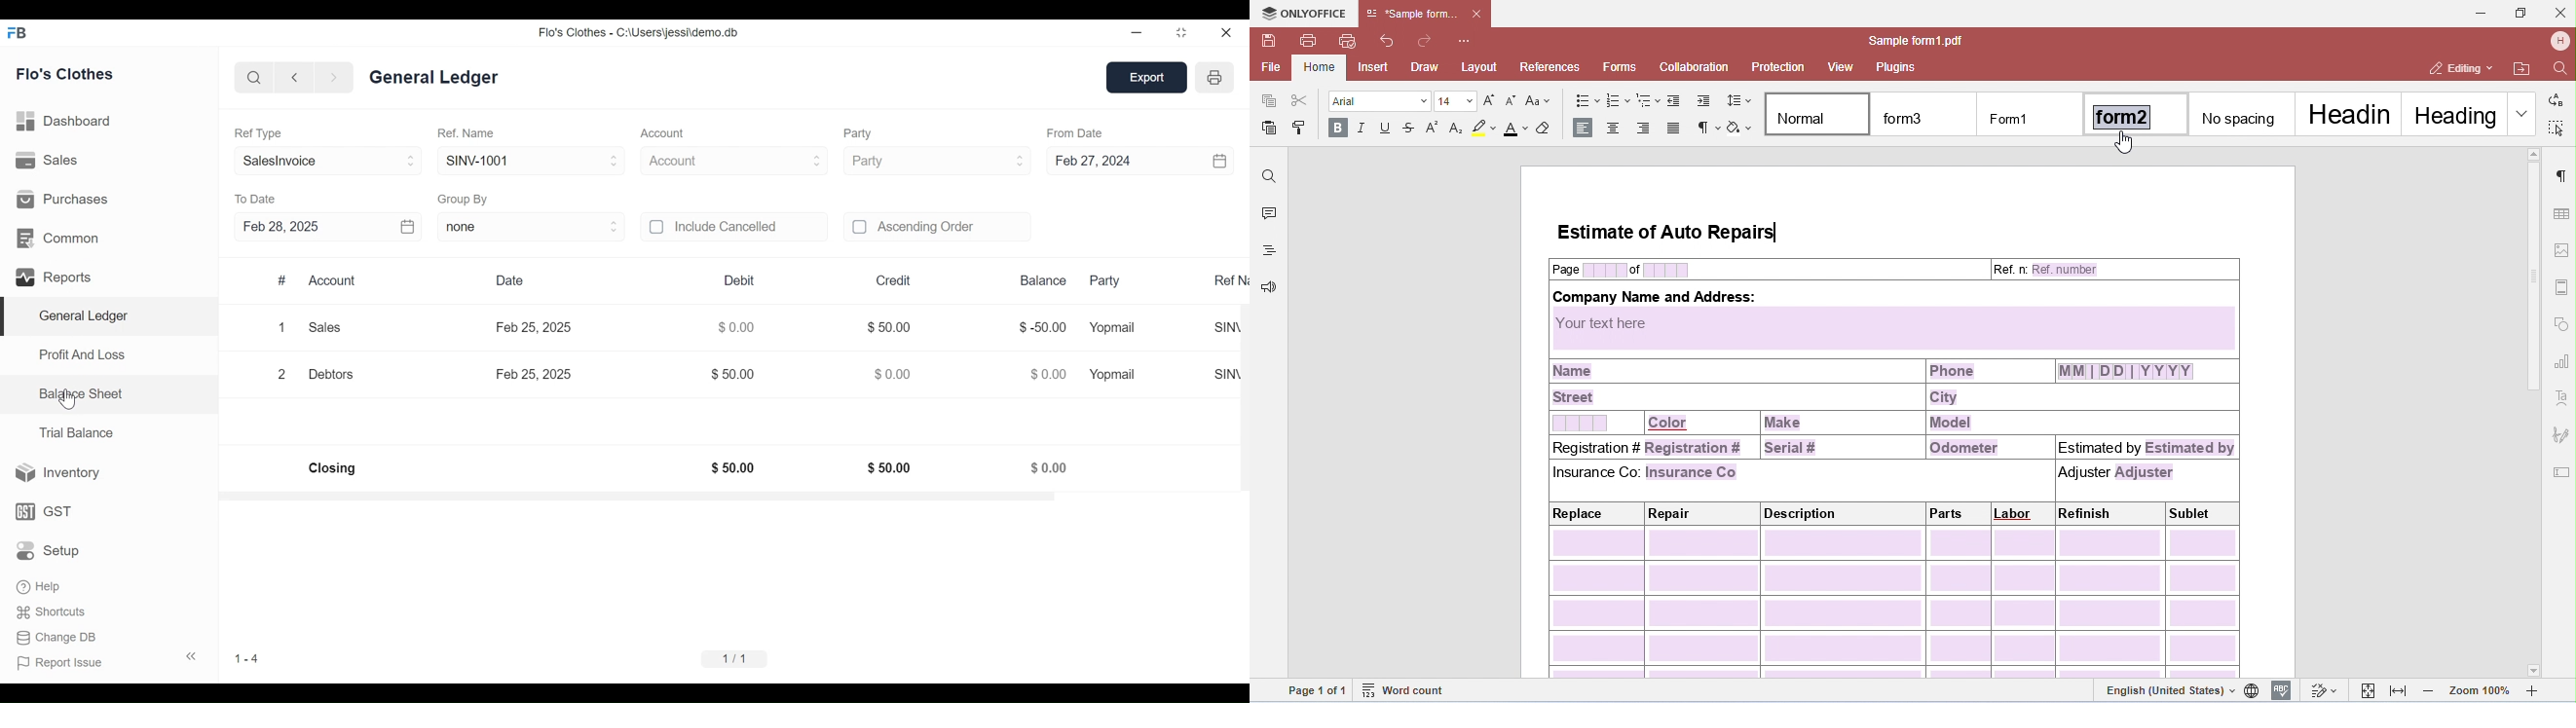 Image resolution: width=2576 pixels, height=728 pixels. What do you see at coordinates (1183, 33) in the screenshot?
I see `restore view` at bounding box center [1183, 33].